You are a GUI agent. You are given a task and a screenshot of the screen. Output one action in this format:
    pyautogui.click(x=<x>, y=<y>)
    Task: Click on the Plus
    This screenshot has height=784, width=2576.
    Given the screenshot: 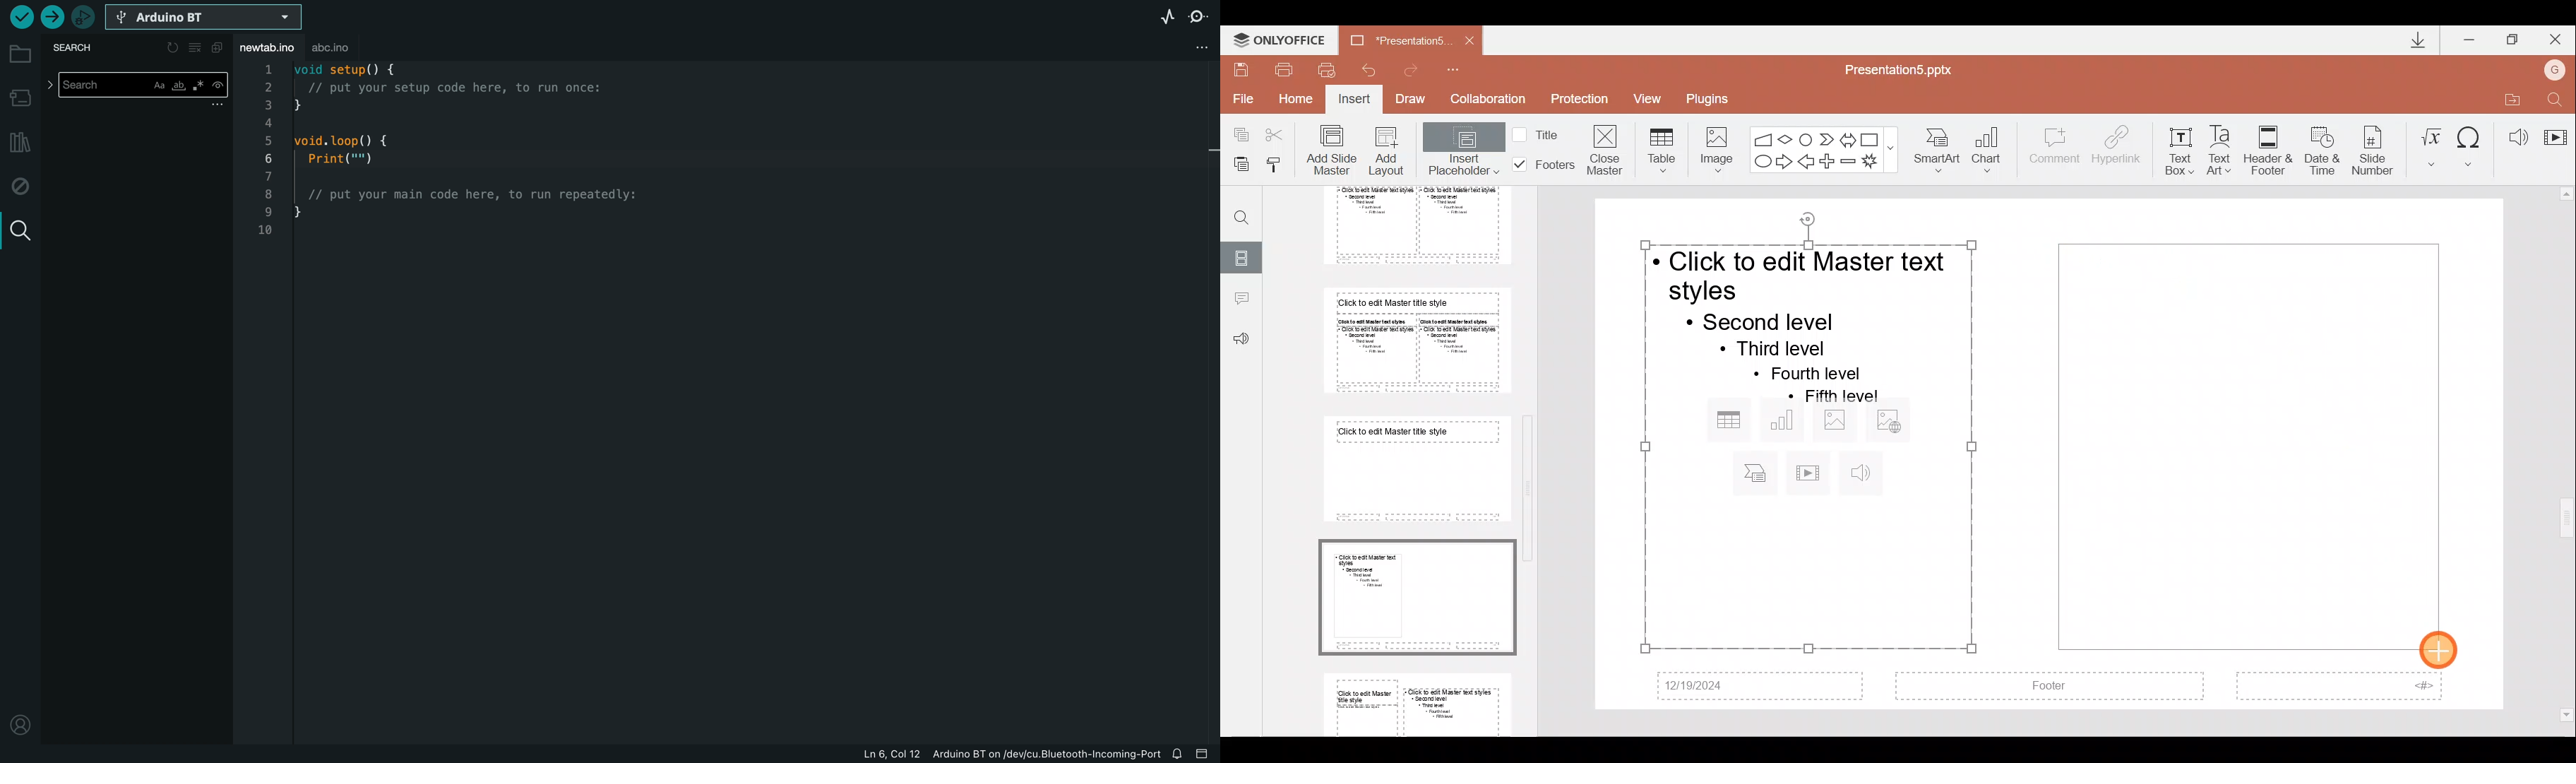 What is the action you would take?
    pyautogui.click(x=1830, y=160)
    